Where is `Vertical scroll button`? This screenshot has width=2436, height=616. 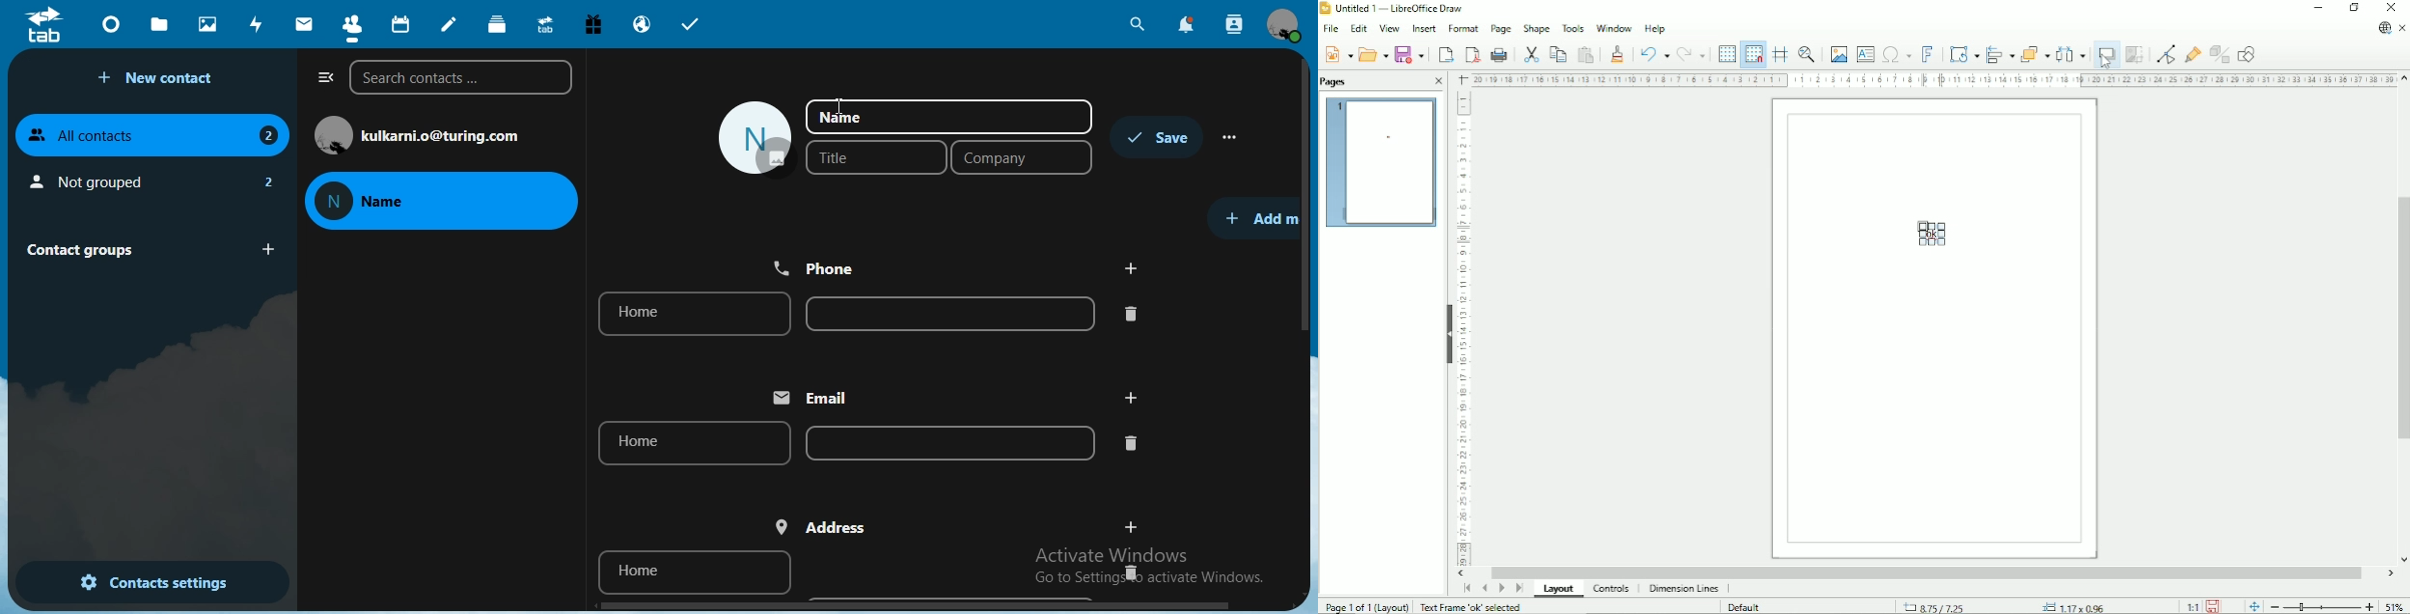
Vertical scroll button is located at coordinates (2403, 79).